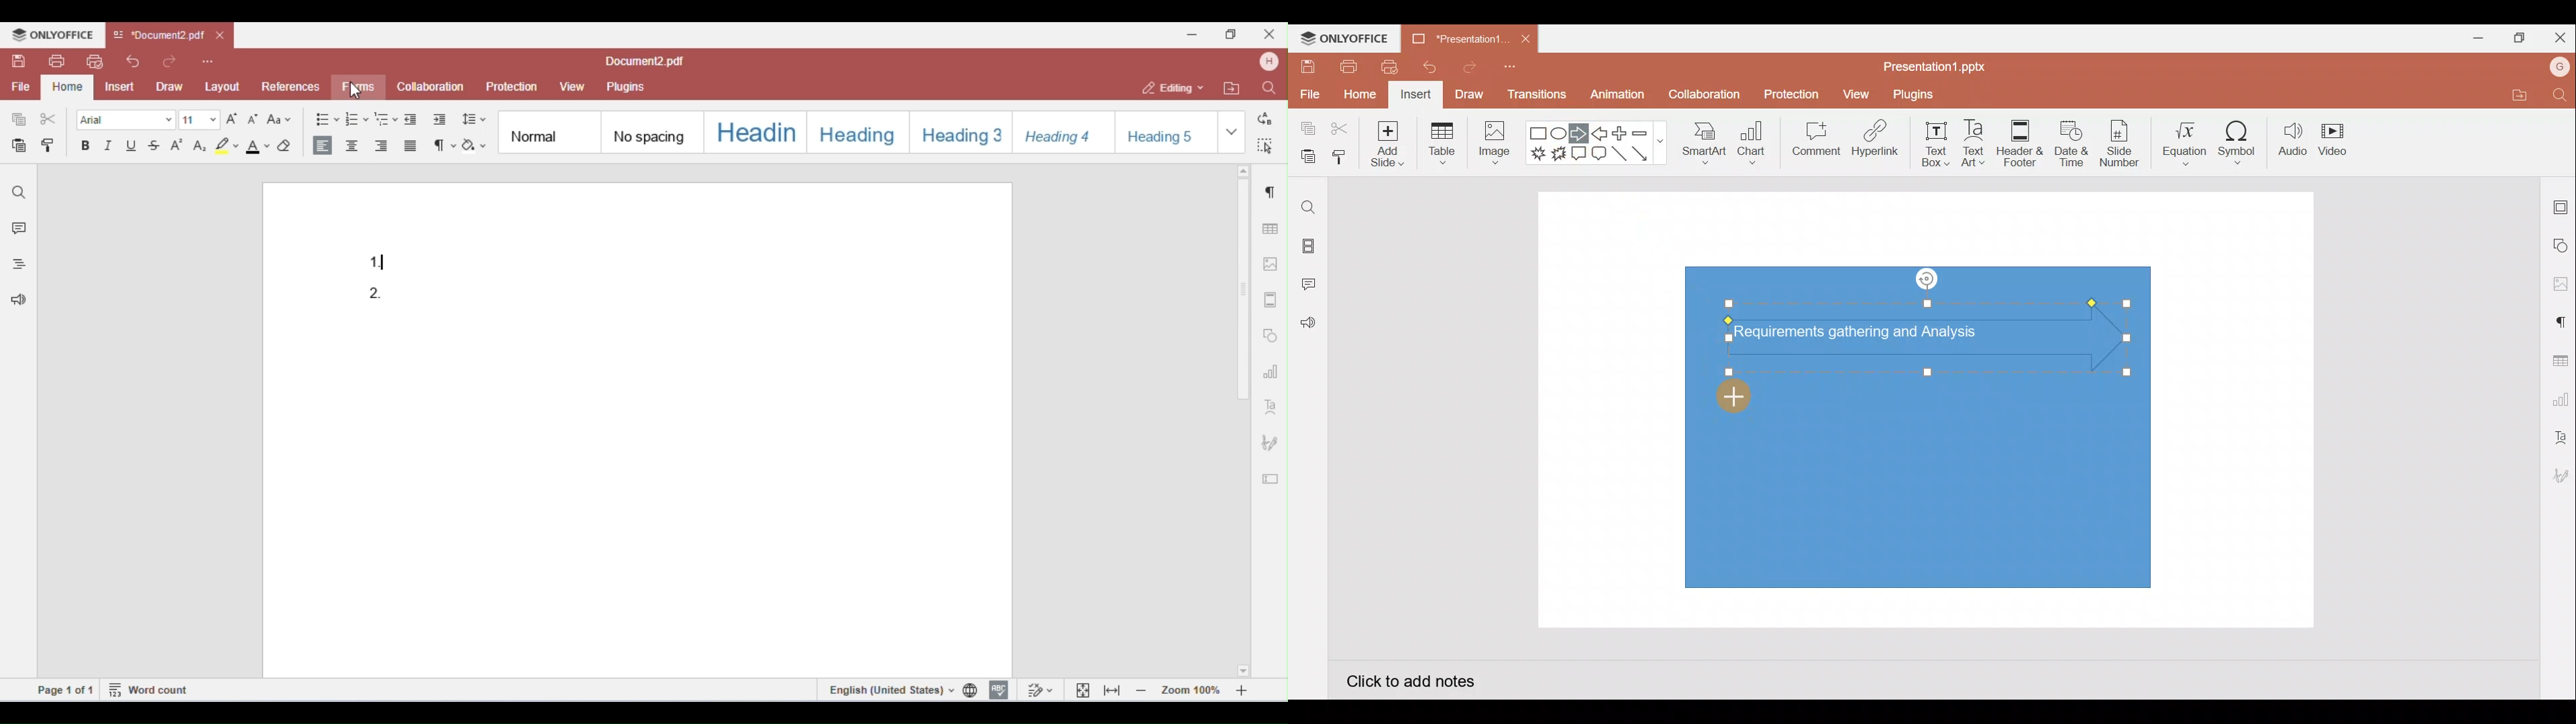 This screenshot has height=728, width=2576. Describe the element at coordinates (1601, 133) in the screenshot. I see `Left arrow` at that location.